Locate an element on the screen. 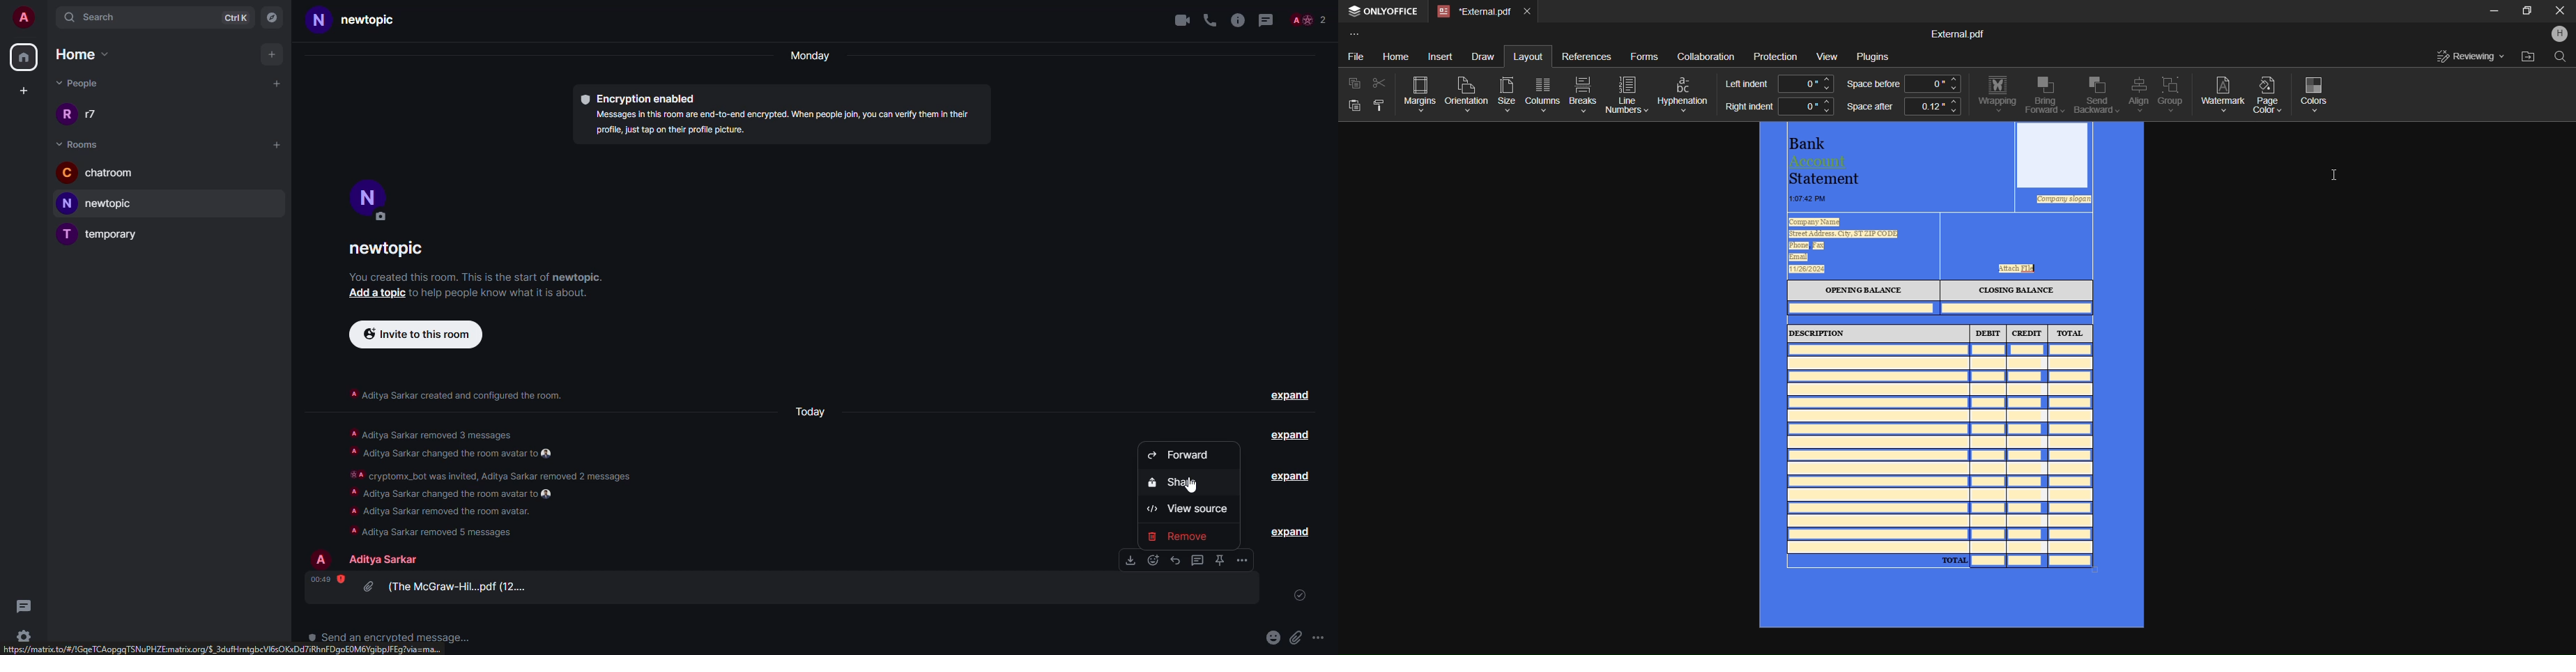 The height and width of the screenshot is (672, 2576). view source is located at coordinates (1187, 510).